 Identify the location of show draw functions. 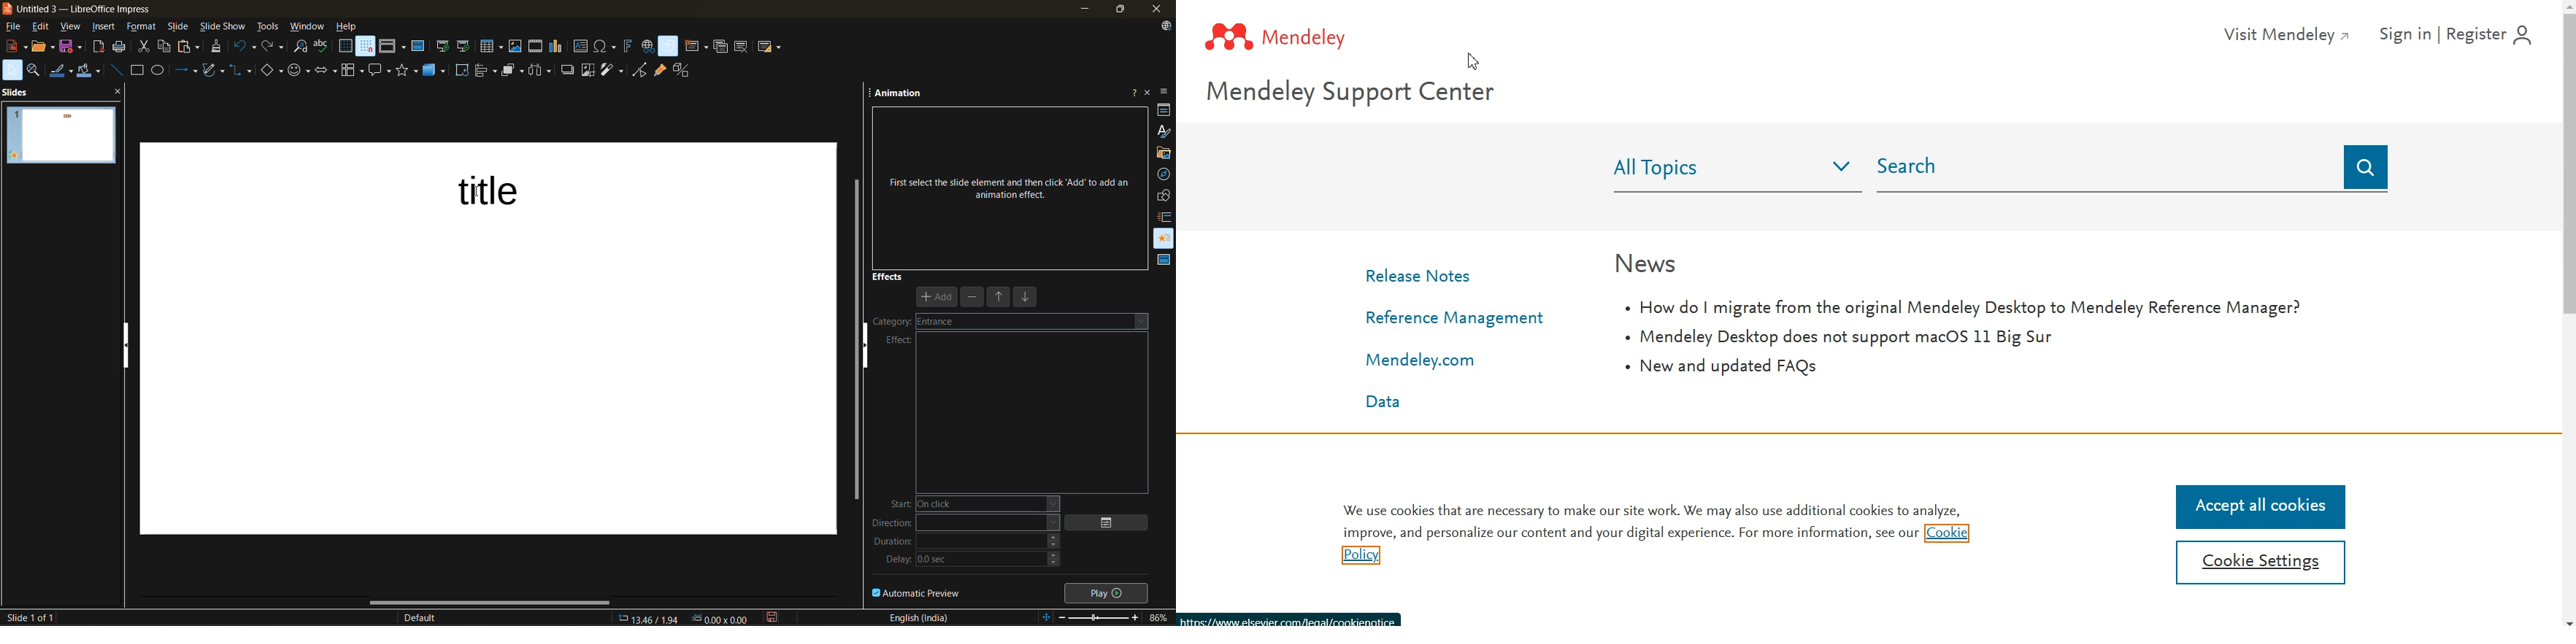
(670, 45).